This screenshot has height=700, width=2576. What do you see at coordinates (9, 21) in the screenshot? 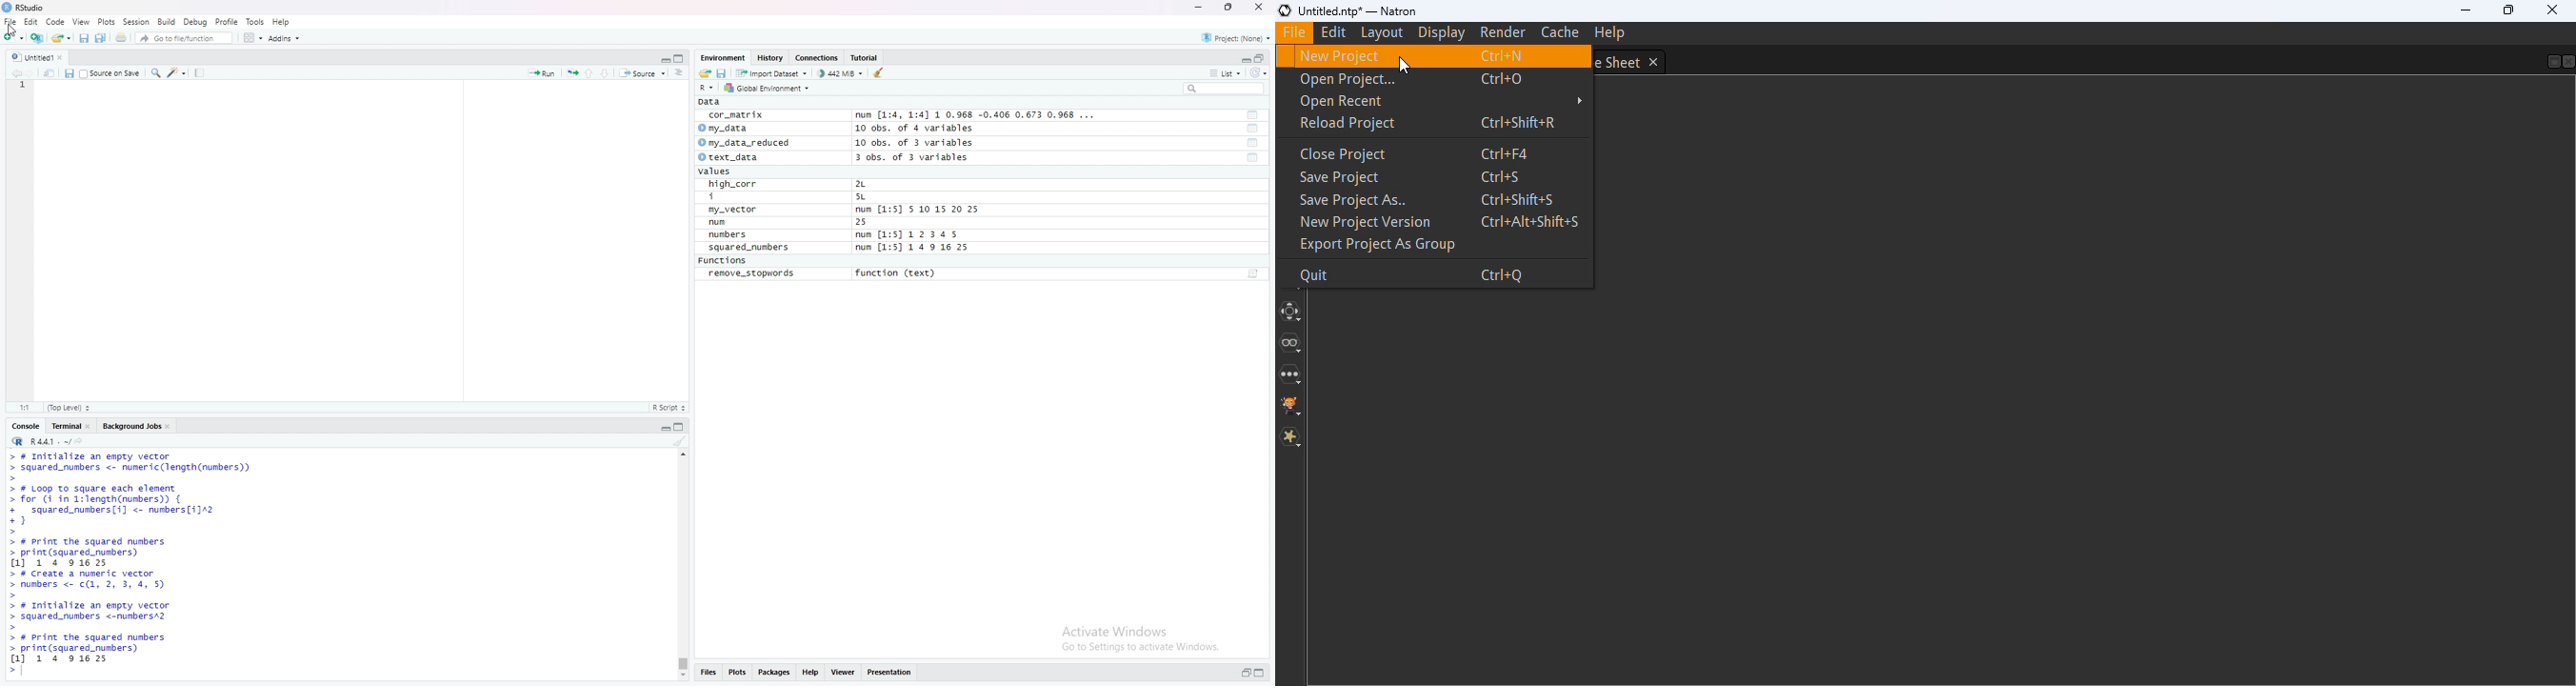
I see `File` at bounding box center [9, 21].